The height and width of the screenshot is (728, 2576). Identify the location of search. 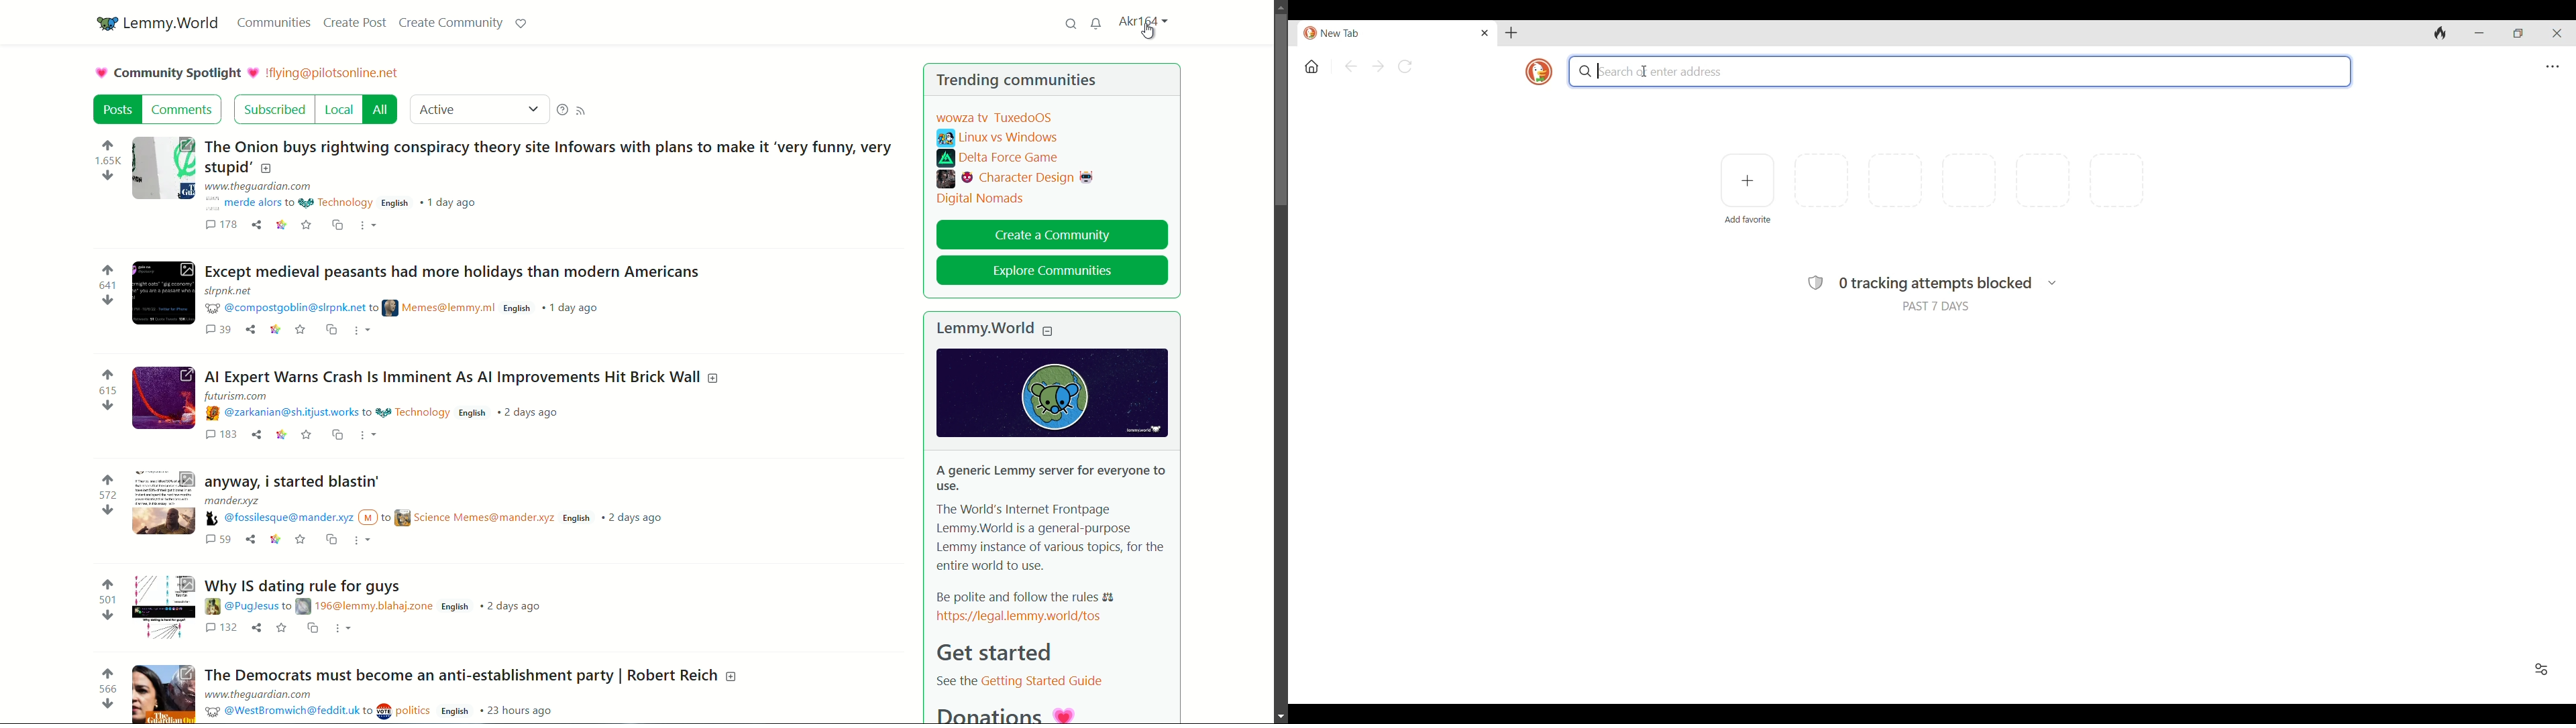
(1070, 23).